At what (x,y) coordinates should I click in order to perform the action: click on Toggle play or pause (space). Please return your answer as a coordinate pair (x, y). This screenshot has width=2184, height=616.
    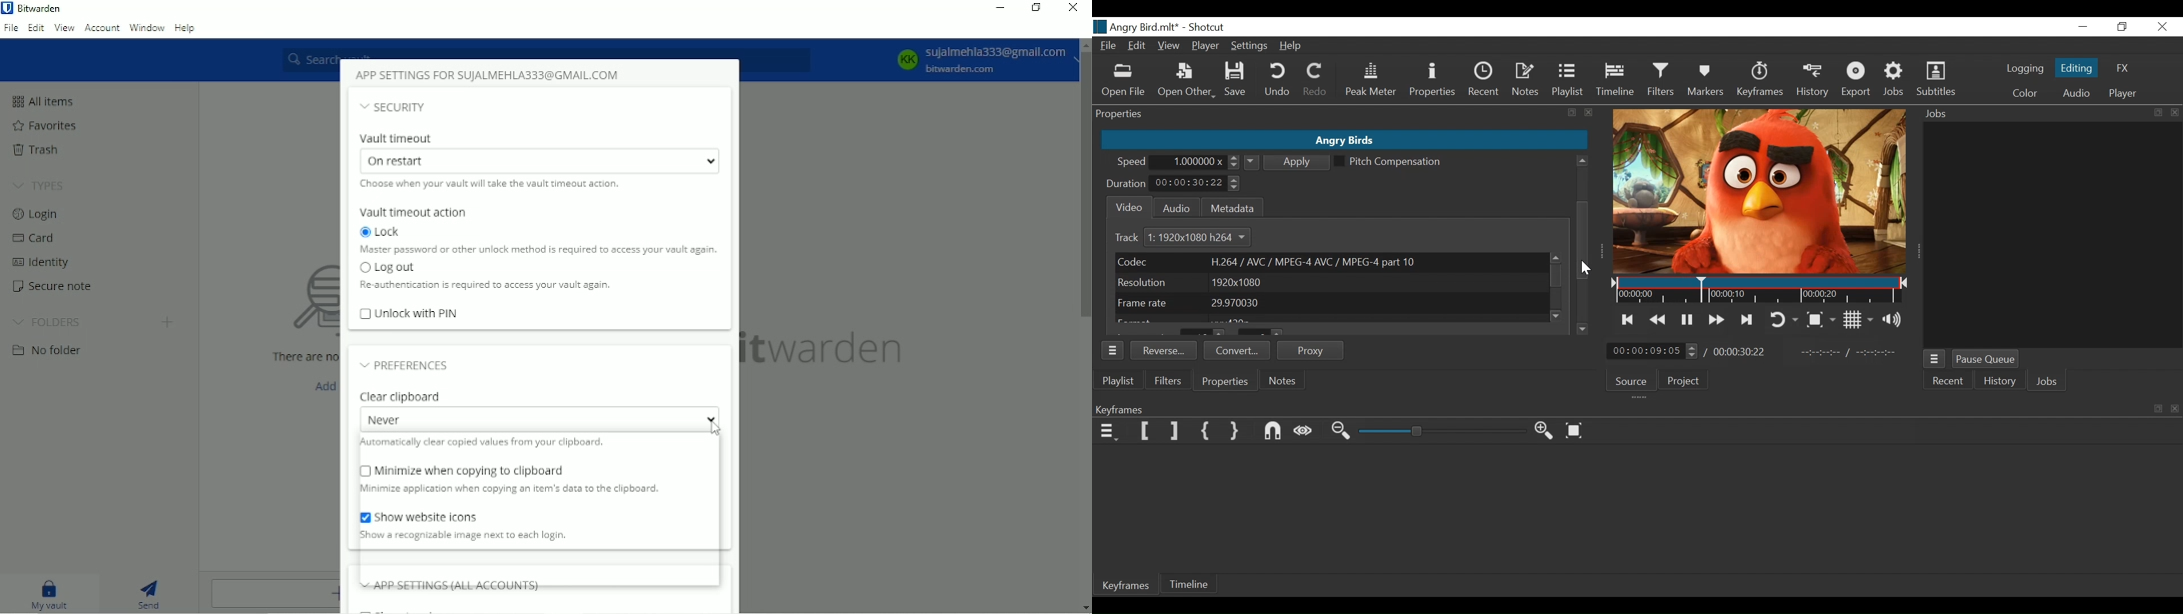
    Looking at the image, I should click on (1687, 319).